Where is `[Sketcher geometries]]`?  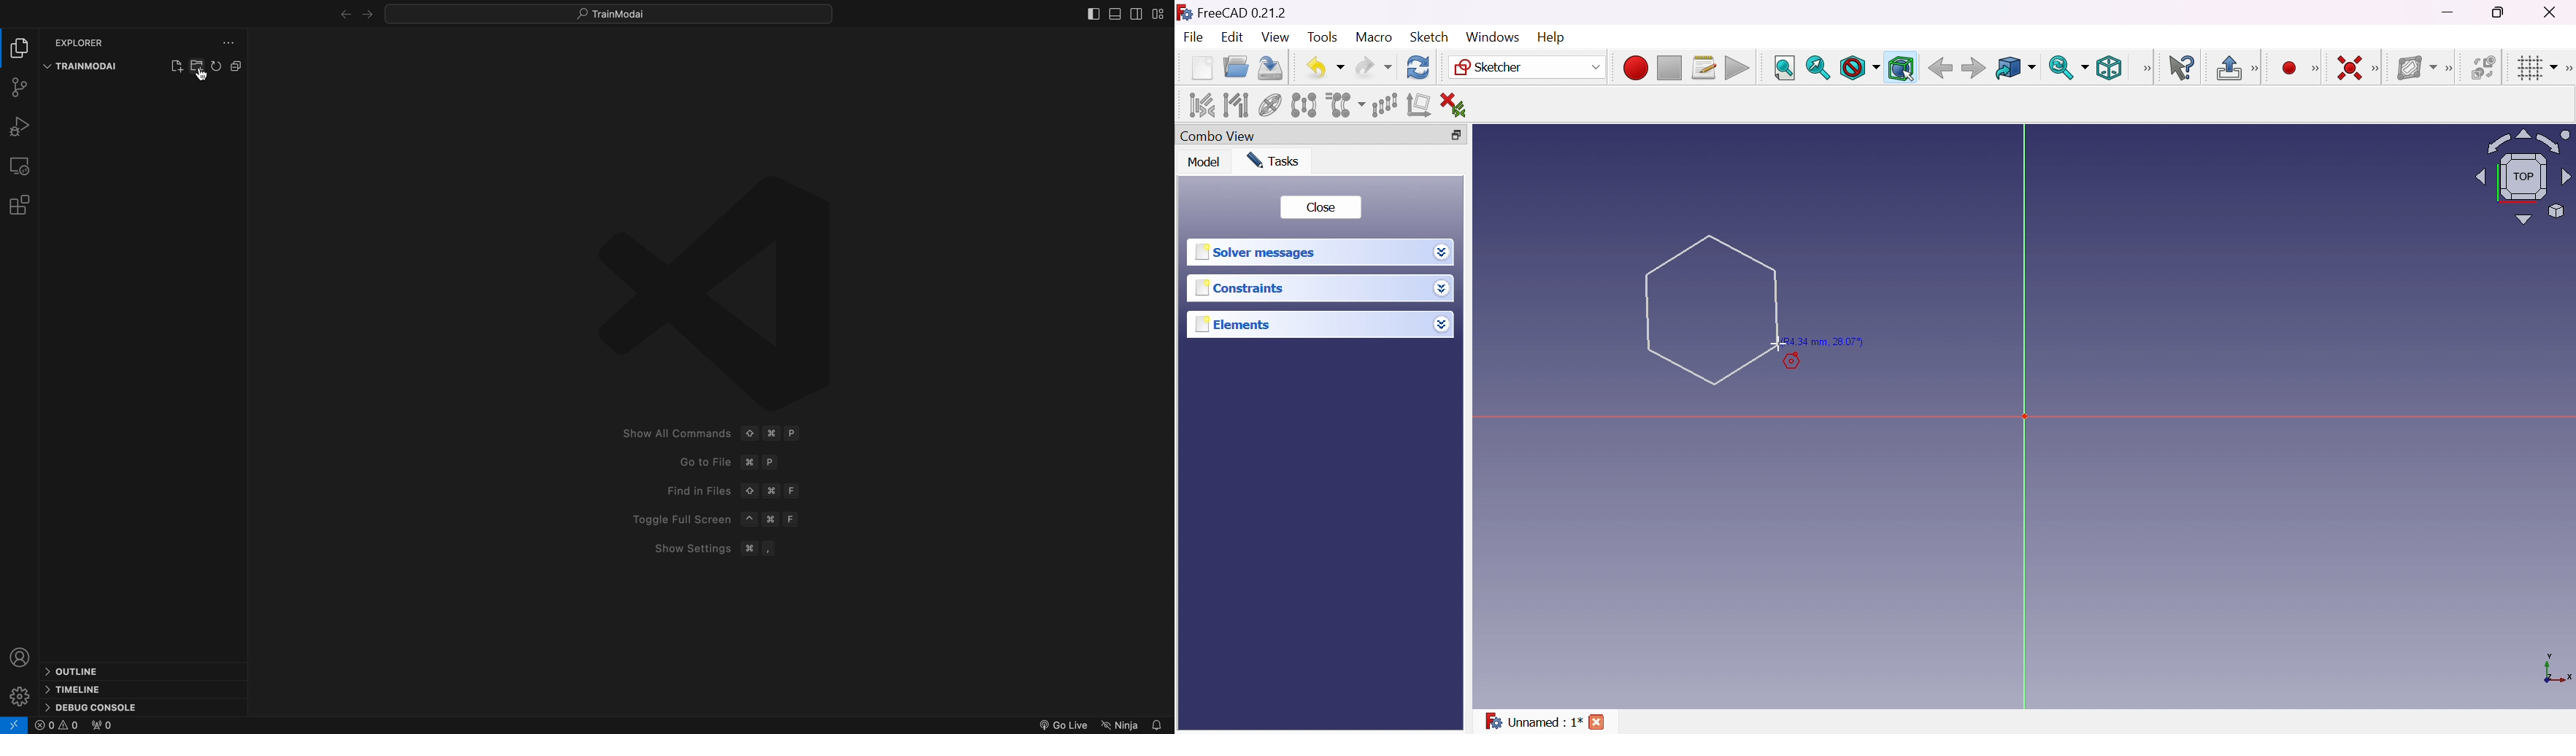 [Sketcher geometries]] is located at coordinates (2315, 69).